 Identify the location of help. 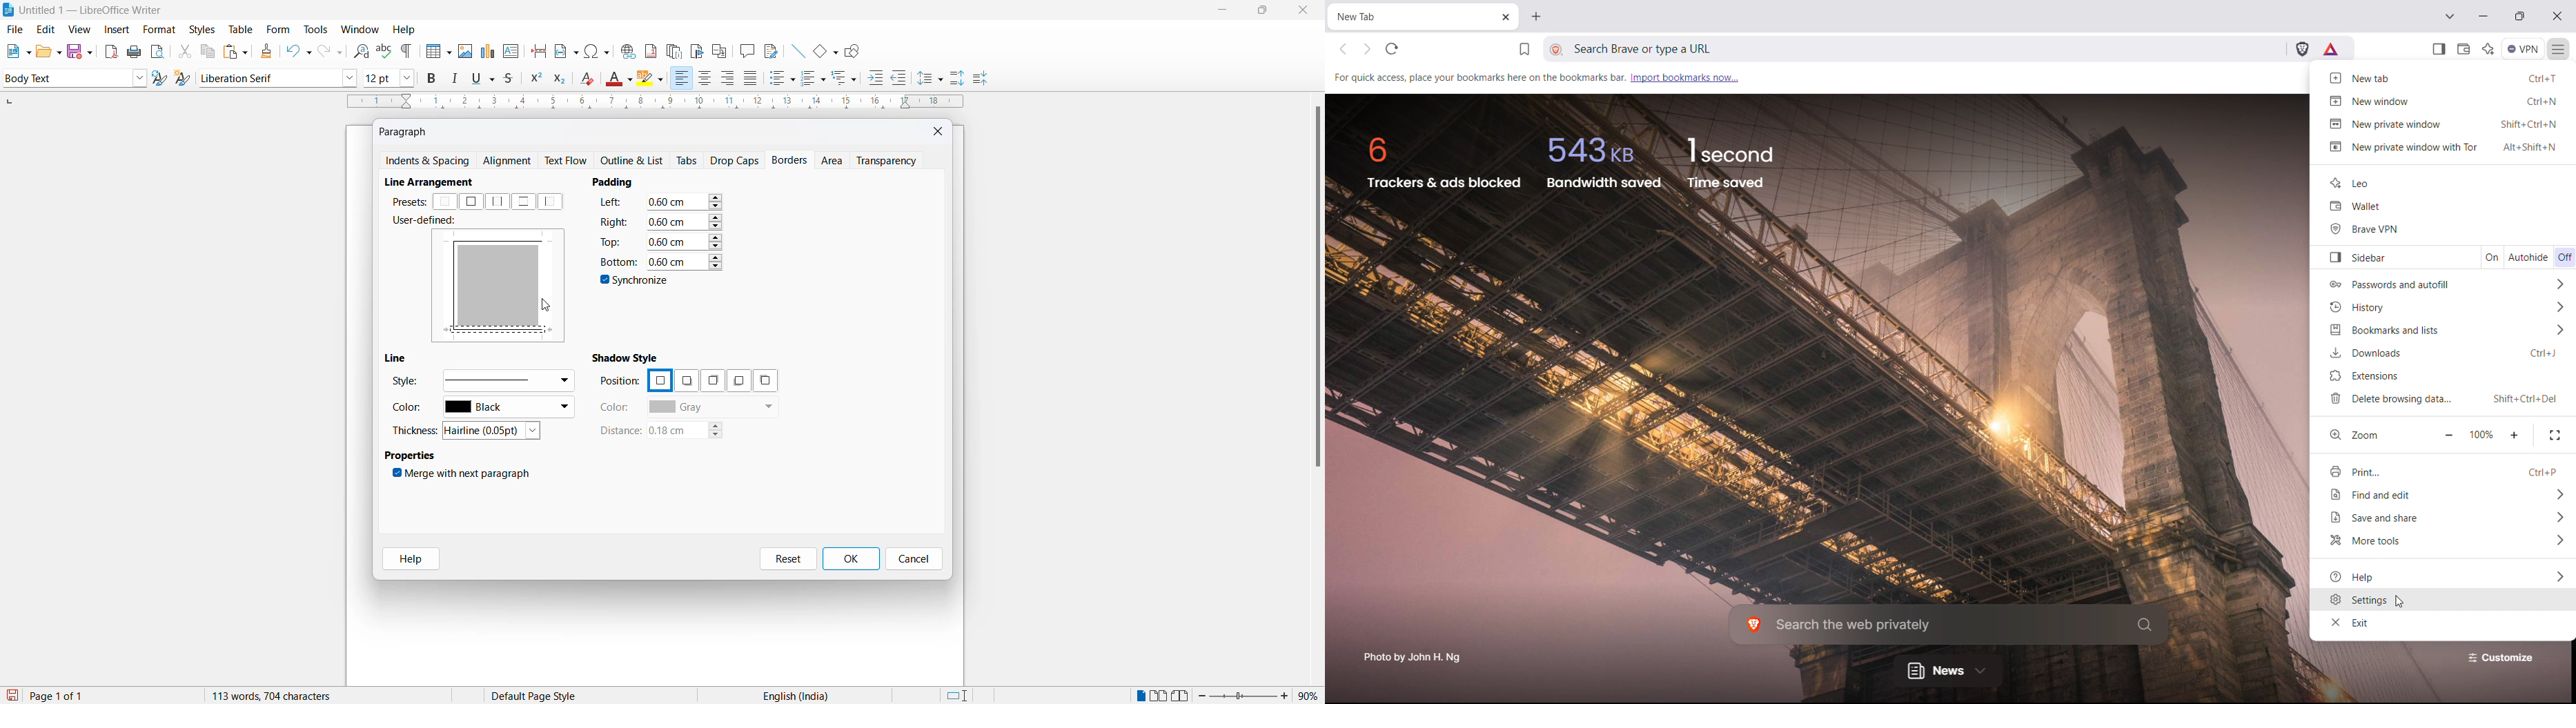
(2445, 576).